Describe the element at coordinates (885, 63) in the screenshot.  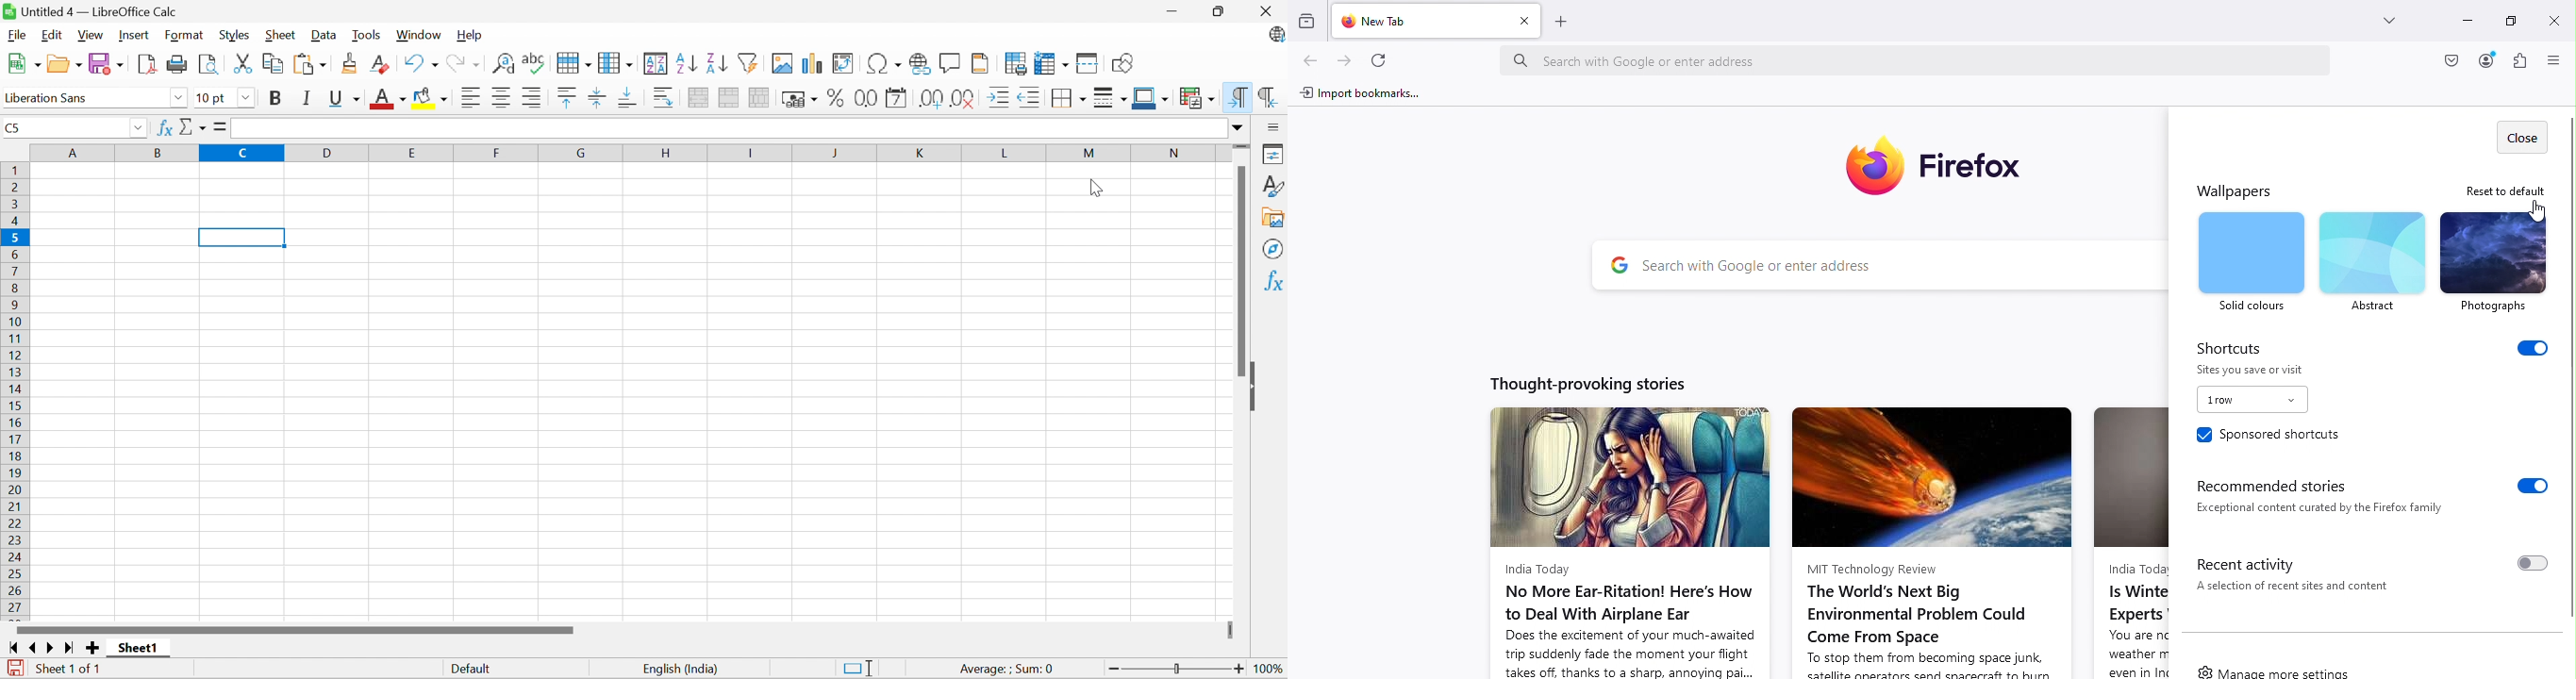
I see `Insert special characters` at that location.